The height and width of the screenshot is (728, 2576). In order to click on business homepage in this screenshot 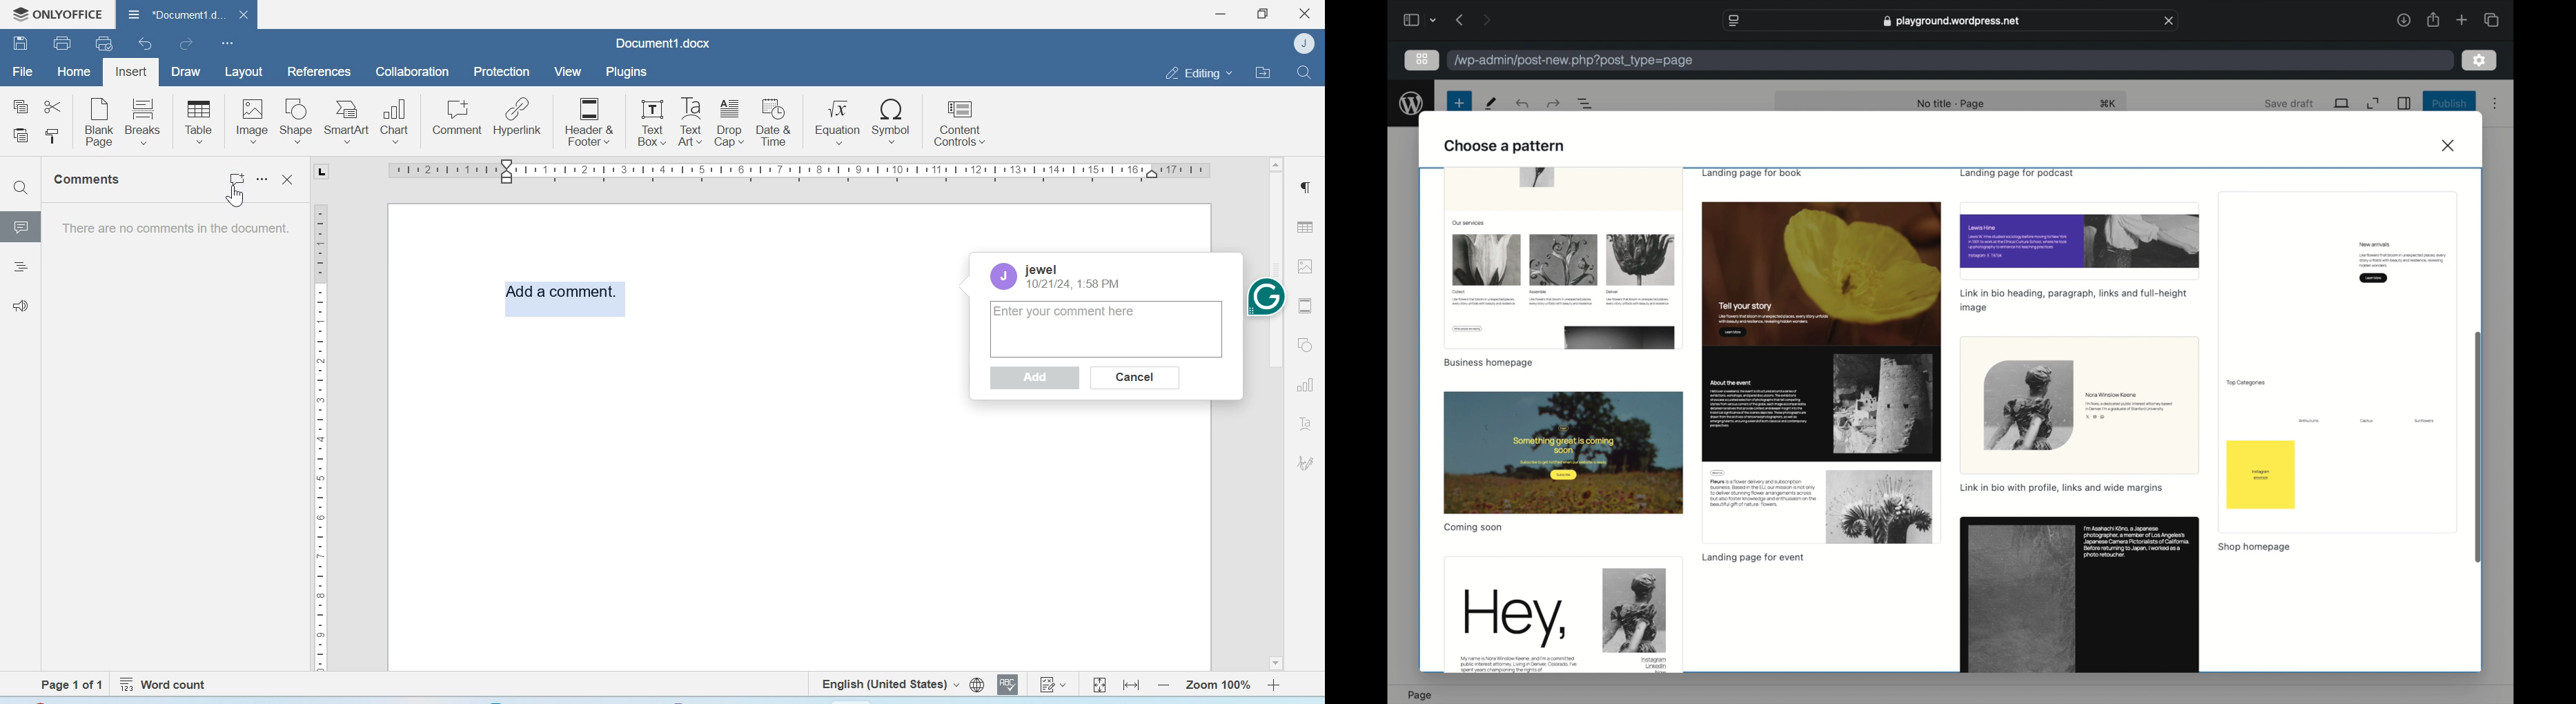, I will do `click(1489, 362)`.